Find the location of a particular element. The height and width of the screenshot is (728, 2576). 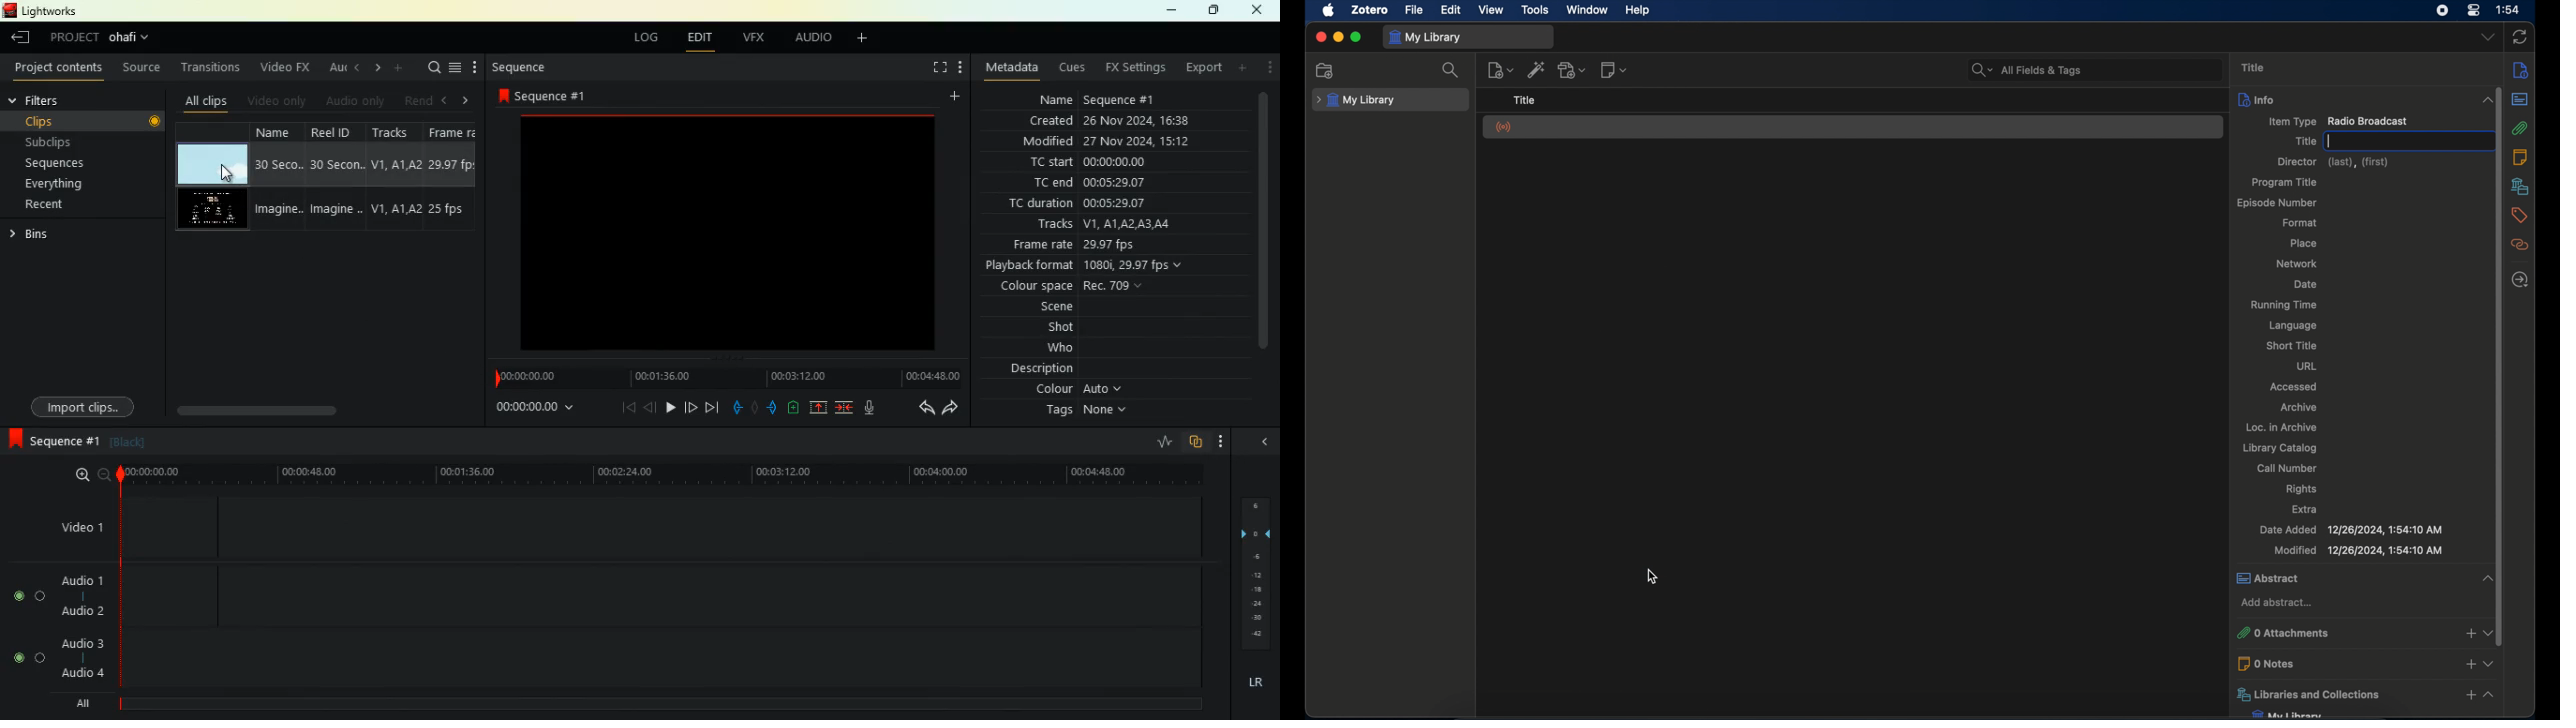

video 1 is located at coordinates (74, 527).